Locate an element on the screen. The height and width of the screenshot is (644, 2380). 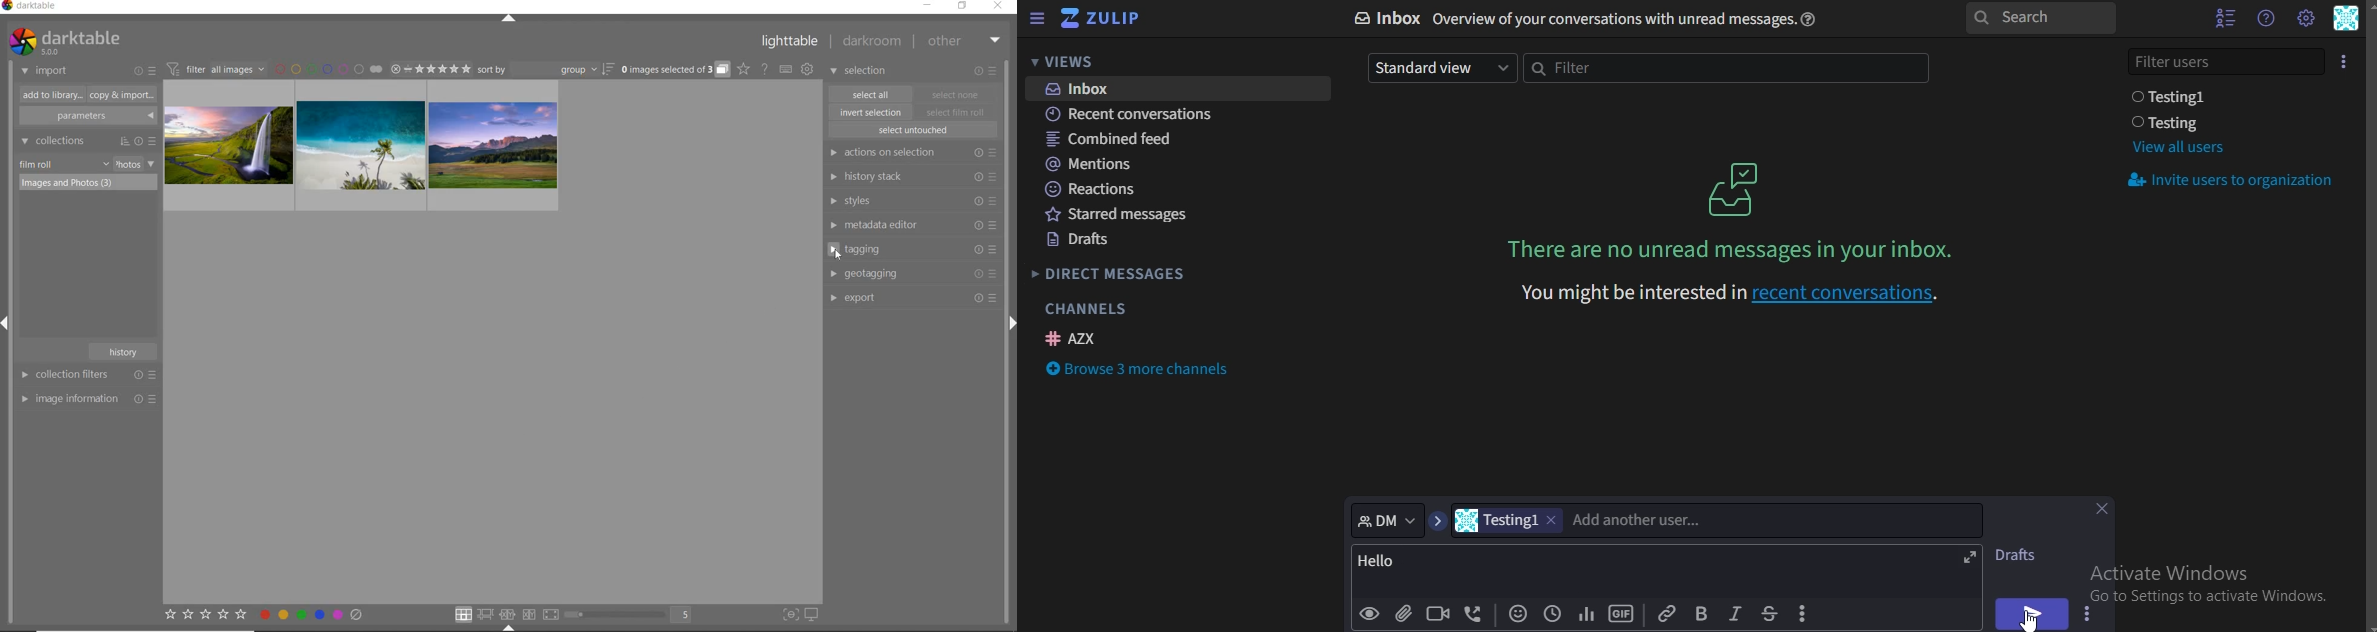
add another user.. is located at coordinates (1639, 520).